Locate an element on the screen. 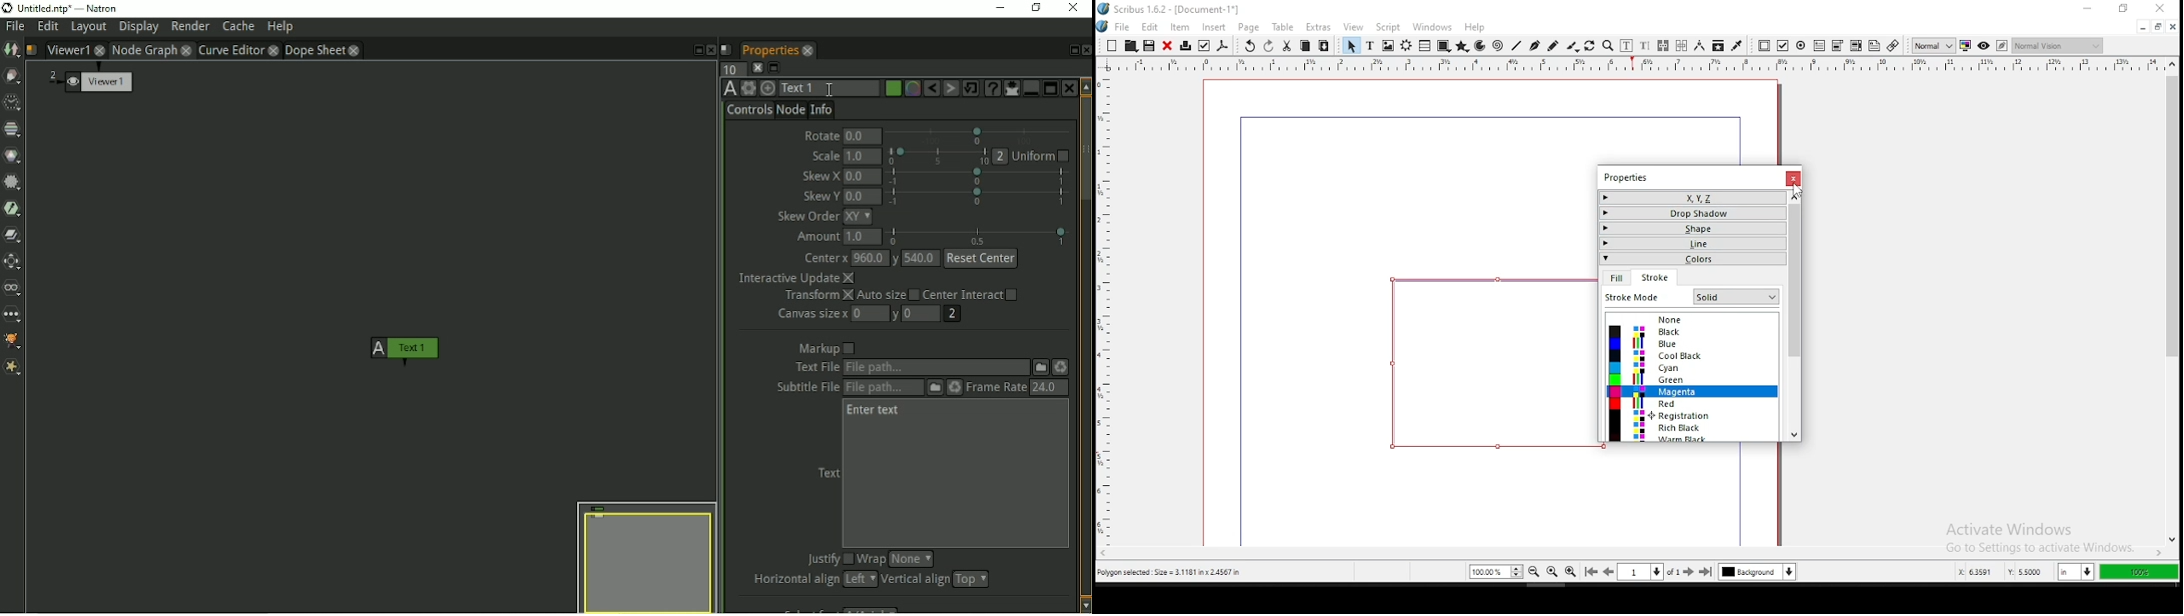 This screenshot has width=2184, height=616. scrollbar is located at coordinates (1783, 123).